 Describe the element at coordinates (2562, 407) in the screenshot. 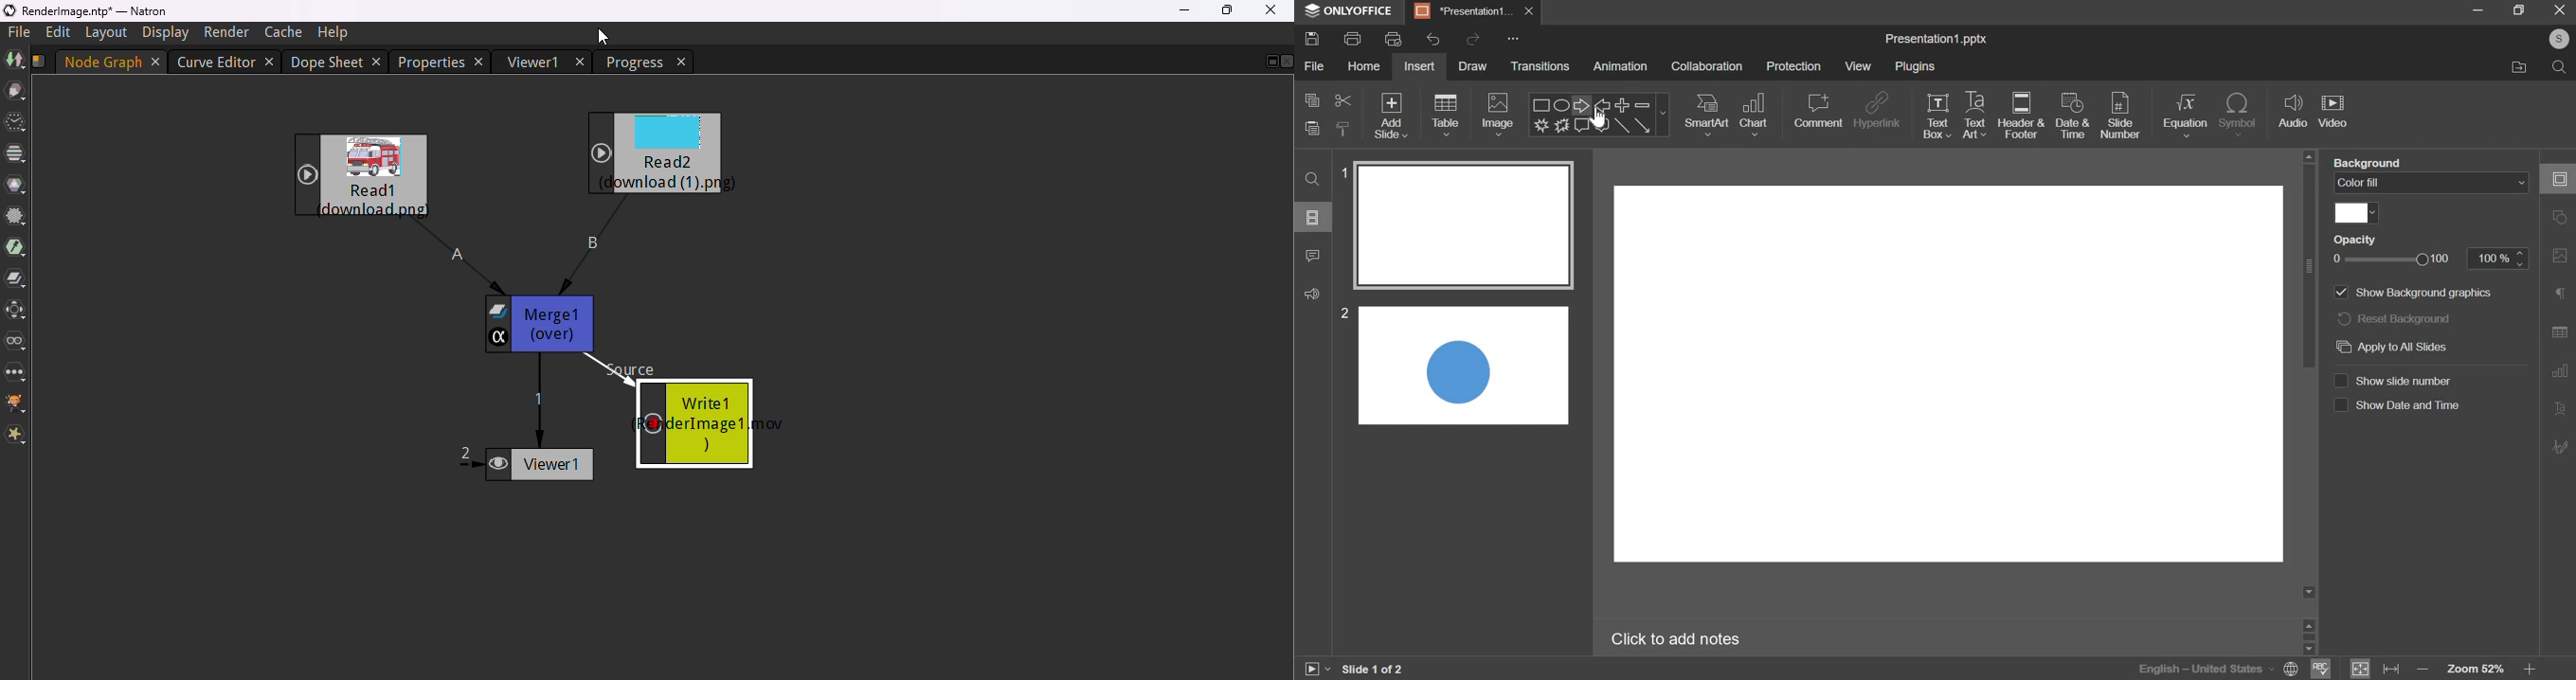

I see `Text Art settings` at that location.